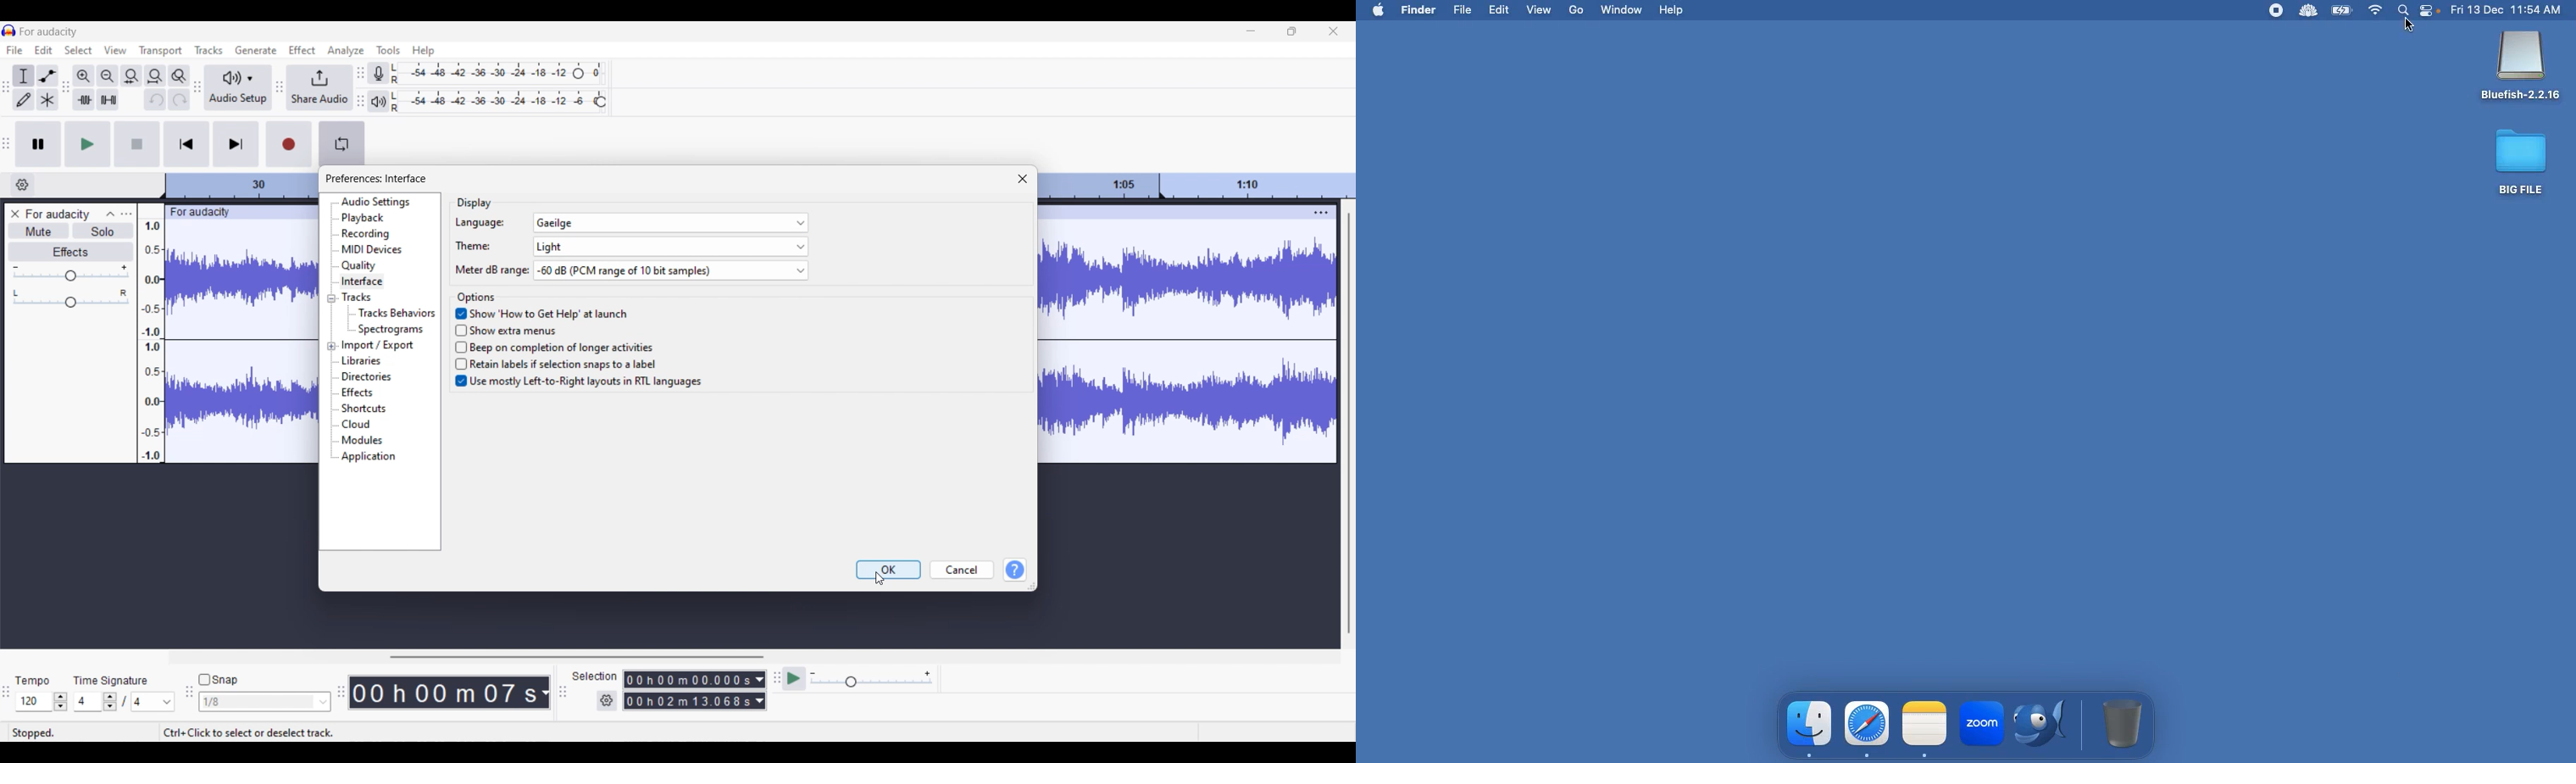  Describe the element at coordinates (110, 214) in the screenshot. I see `Collapse ` at that location.